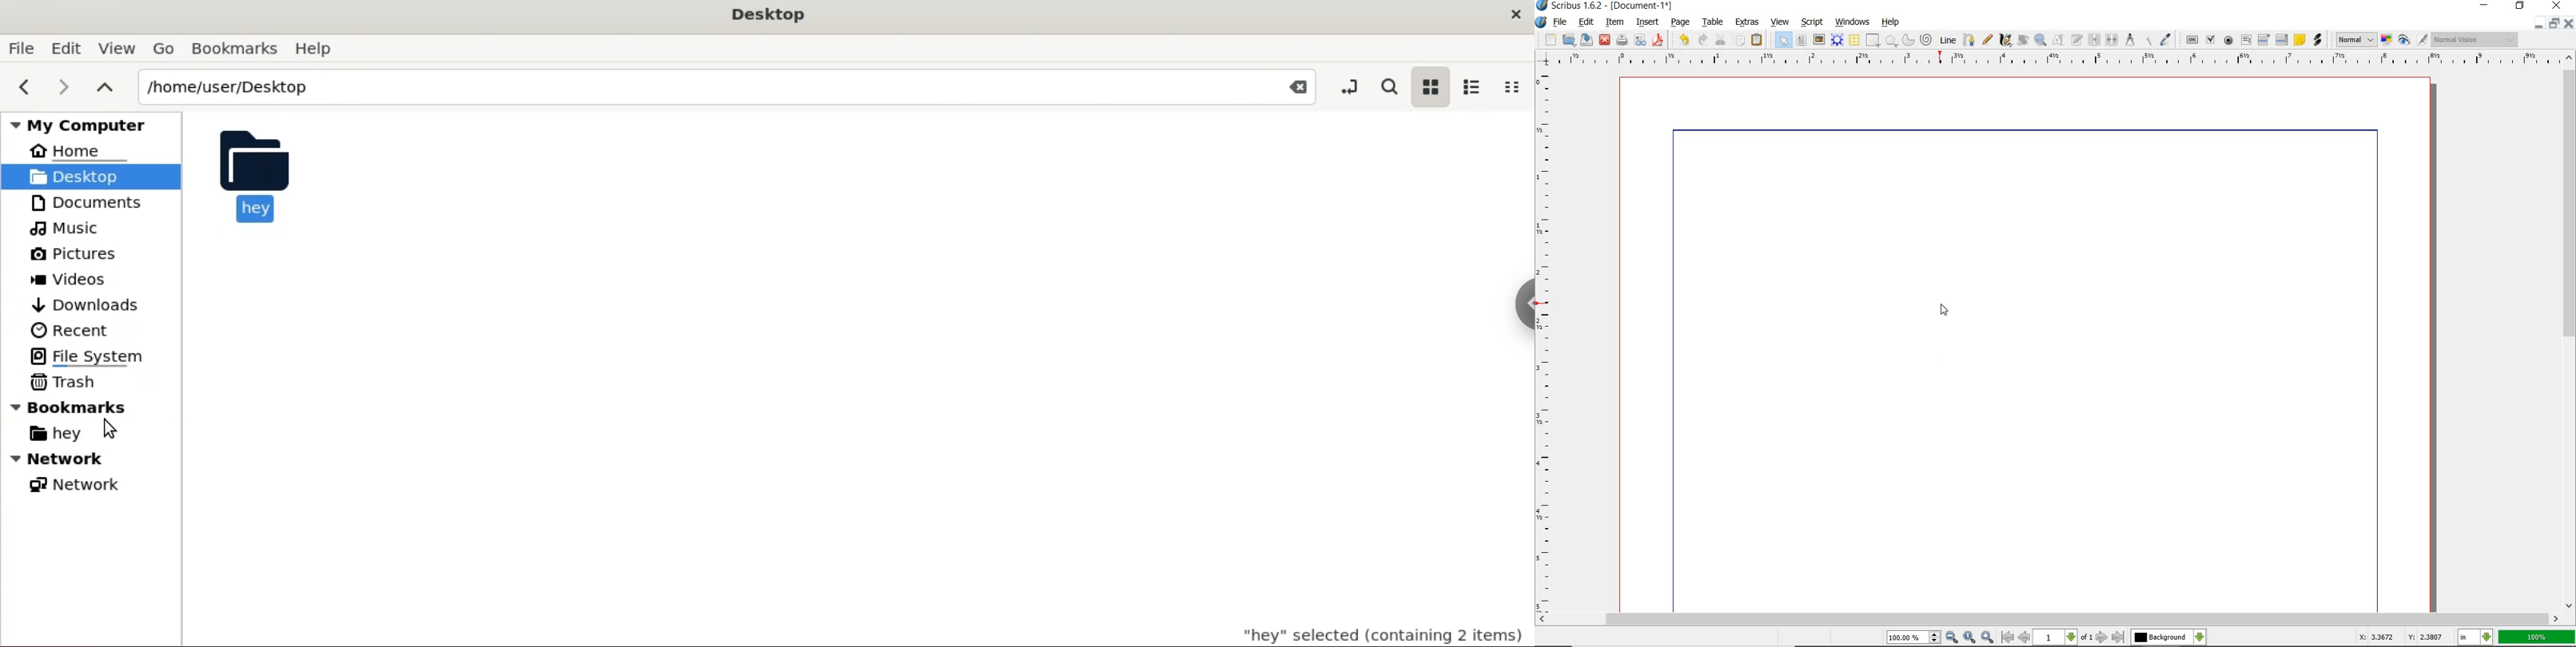 This screenshot has height=672, width=2576. What do you see at coordinates (1720, 40) in the screenshot?
I see `cut` at bounding box center [1720, 40].